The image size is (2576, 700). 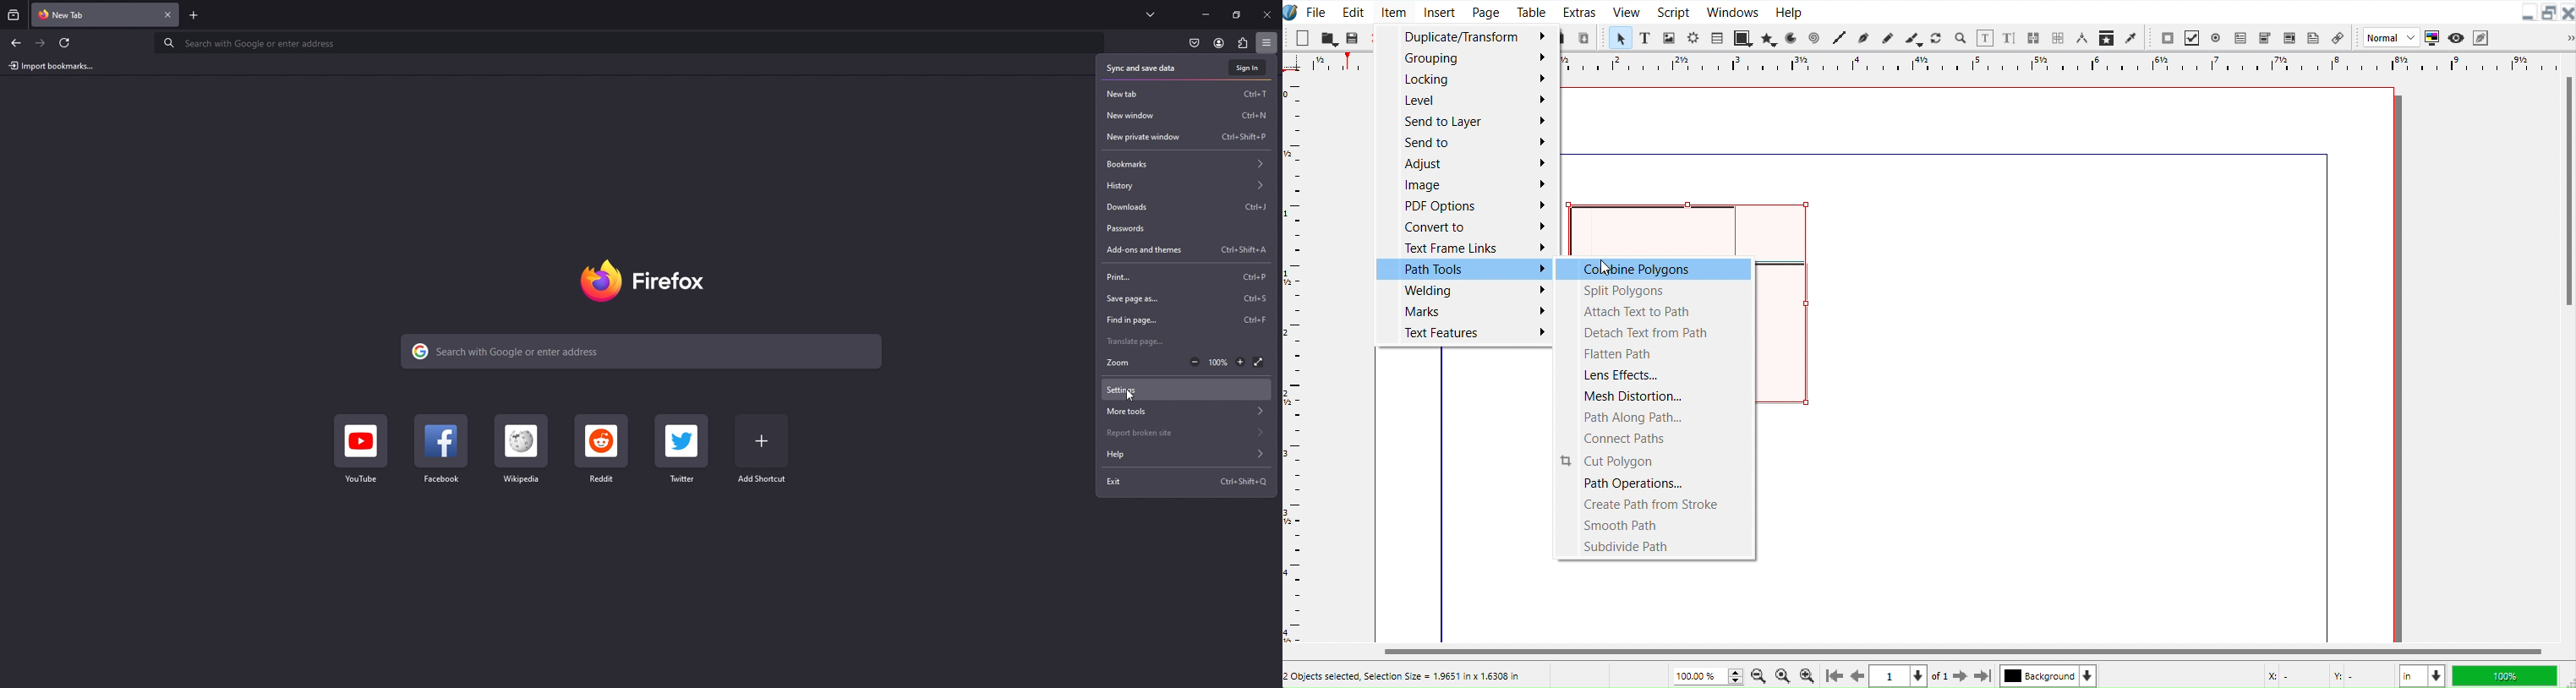 What do you see at coordinates (1190, 482) in the screenshot?
I see `exit` at bounding box center [1190, 482].